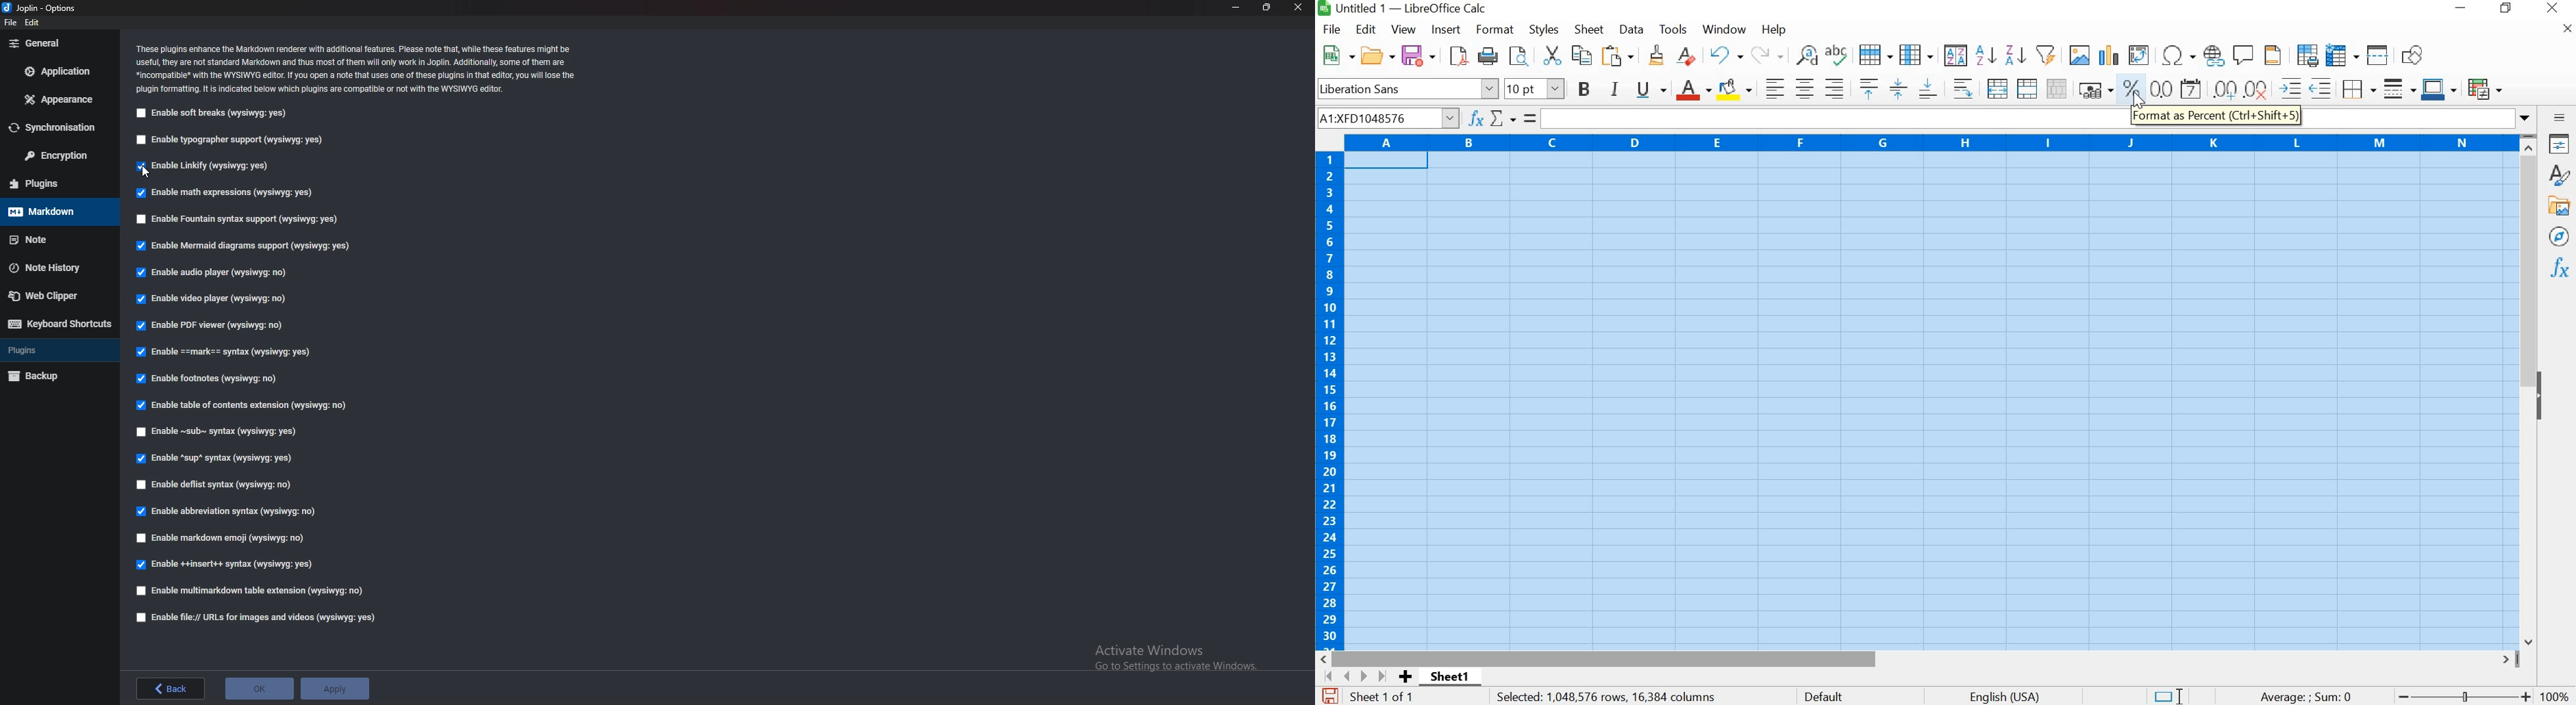 Image resolution: width=2576 pixels, height=728 pixels. I want to click on formula, so click(1528, 118).